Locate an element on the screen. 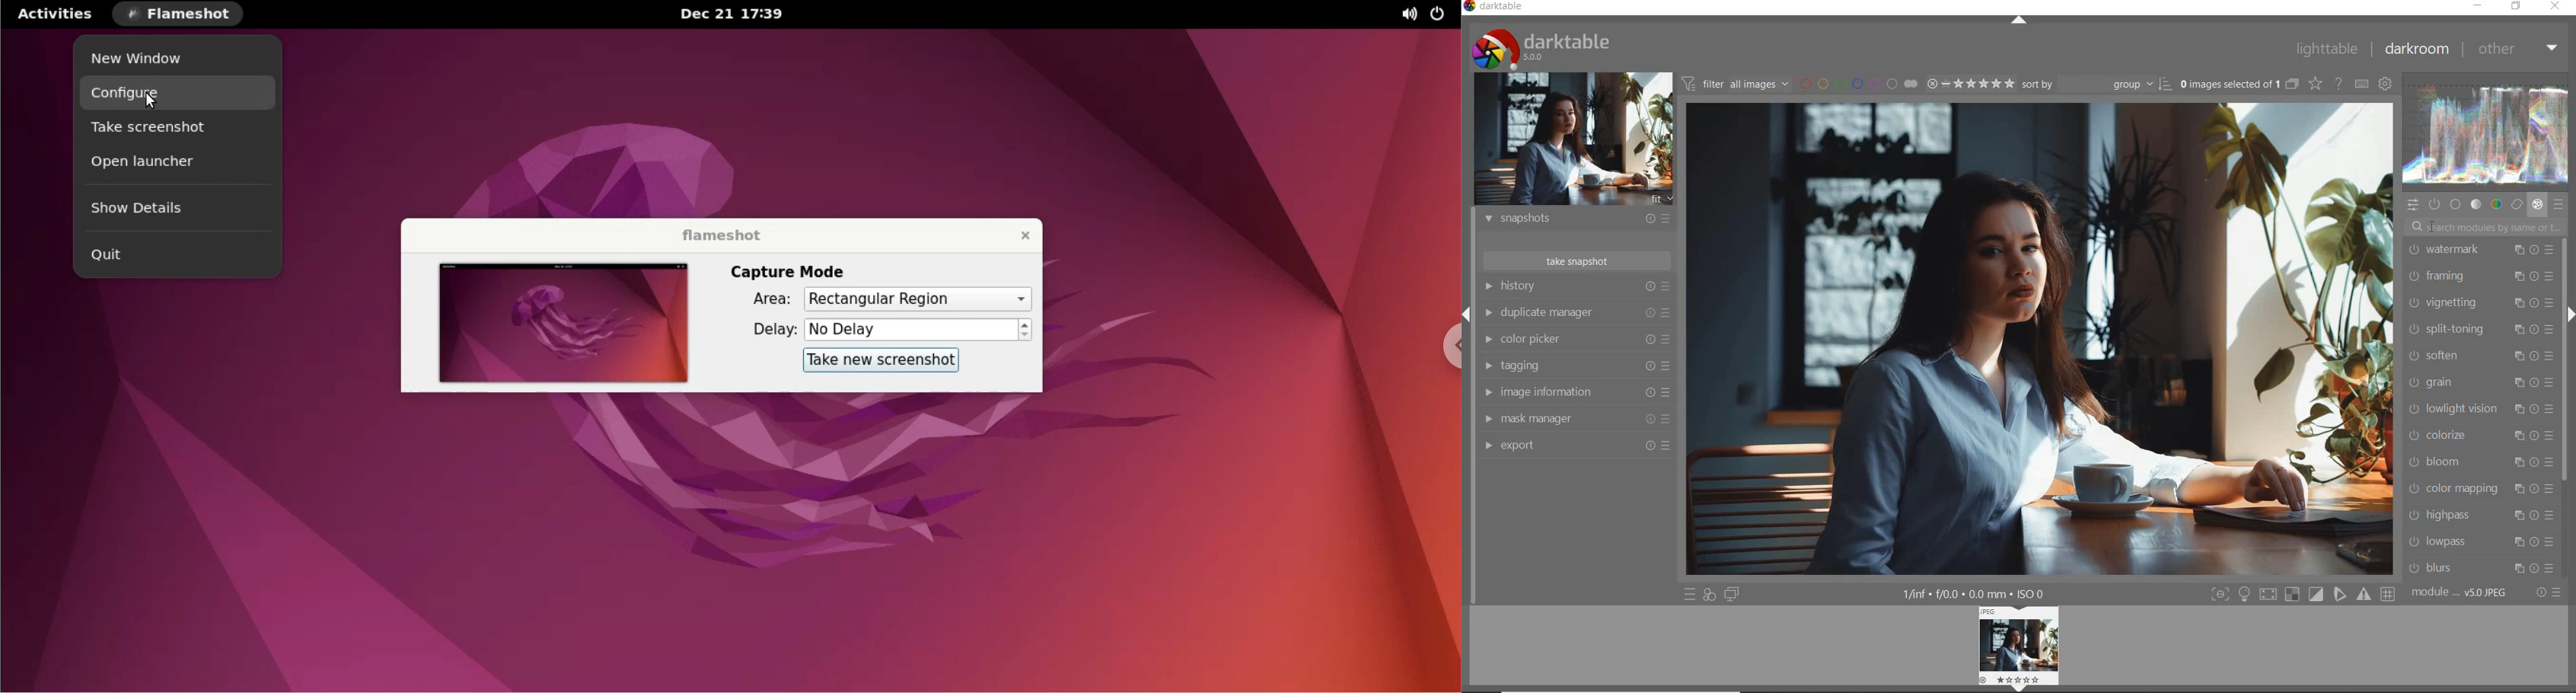  filter by image color is located at coordinates (1859, 84).